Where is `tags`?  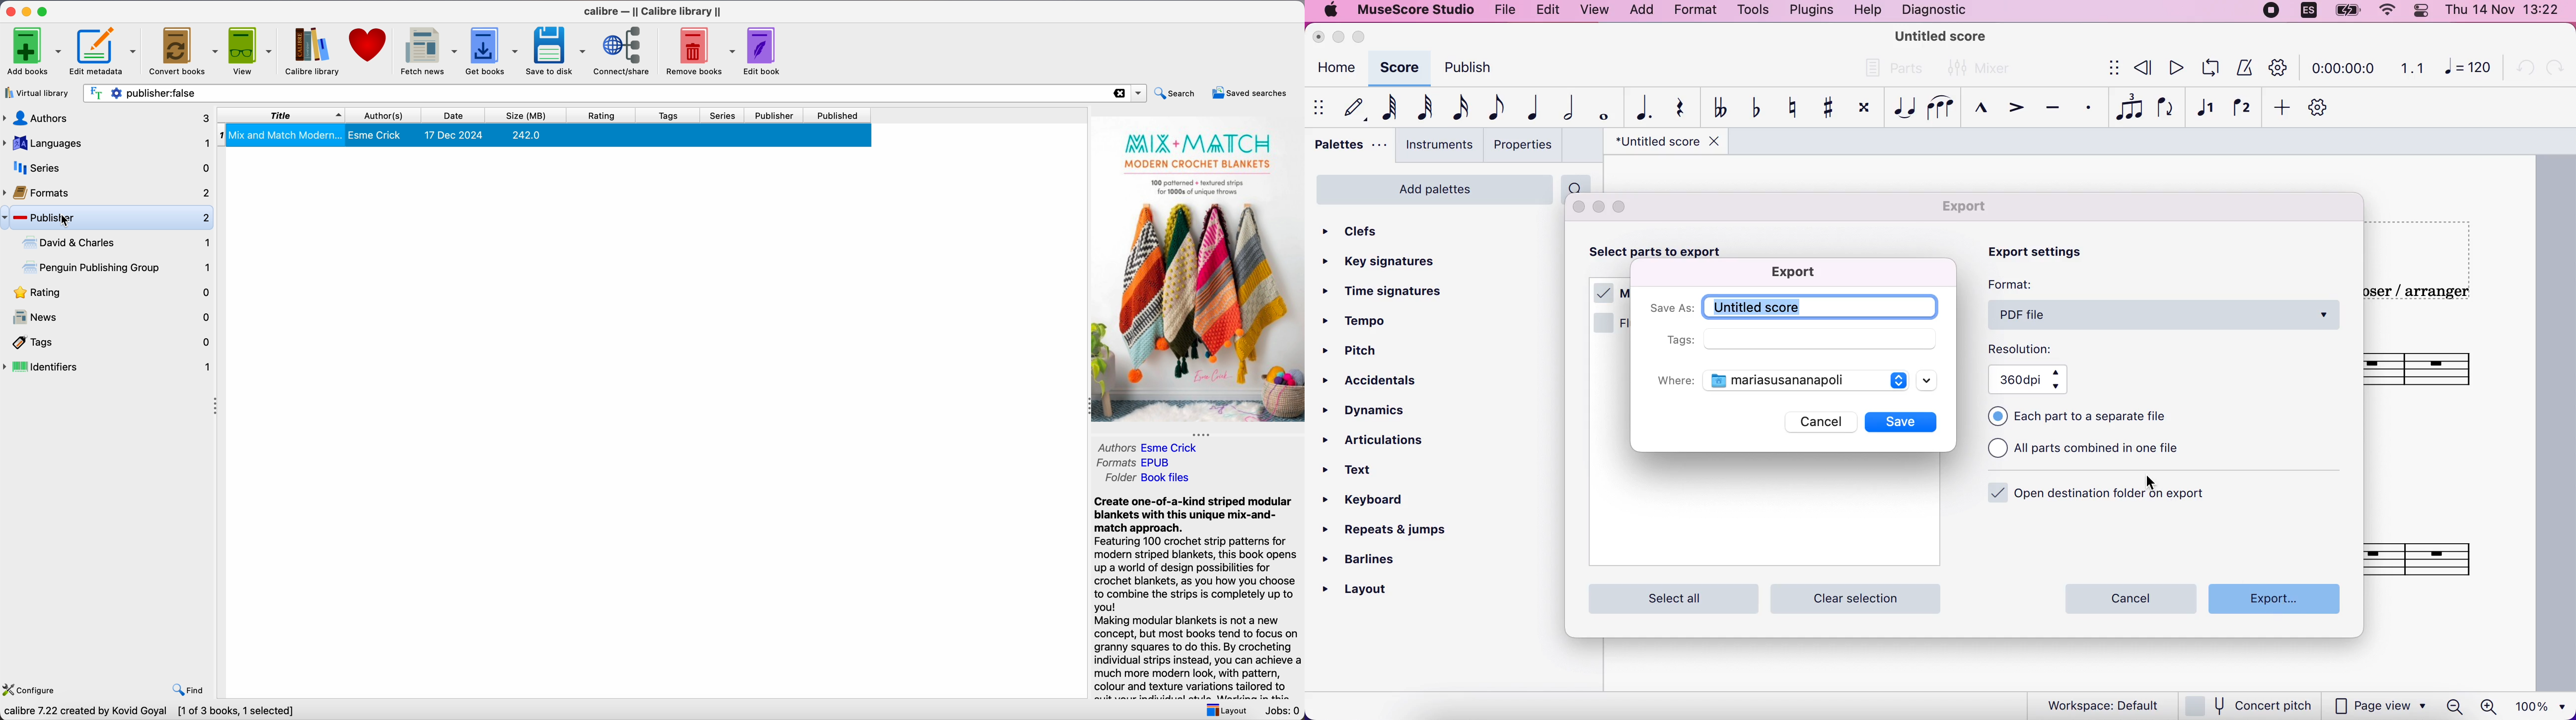 tags is located at coordinates (108, 343).